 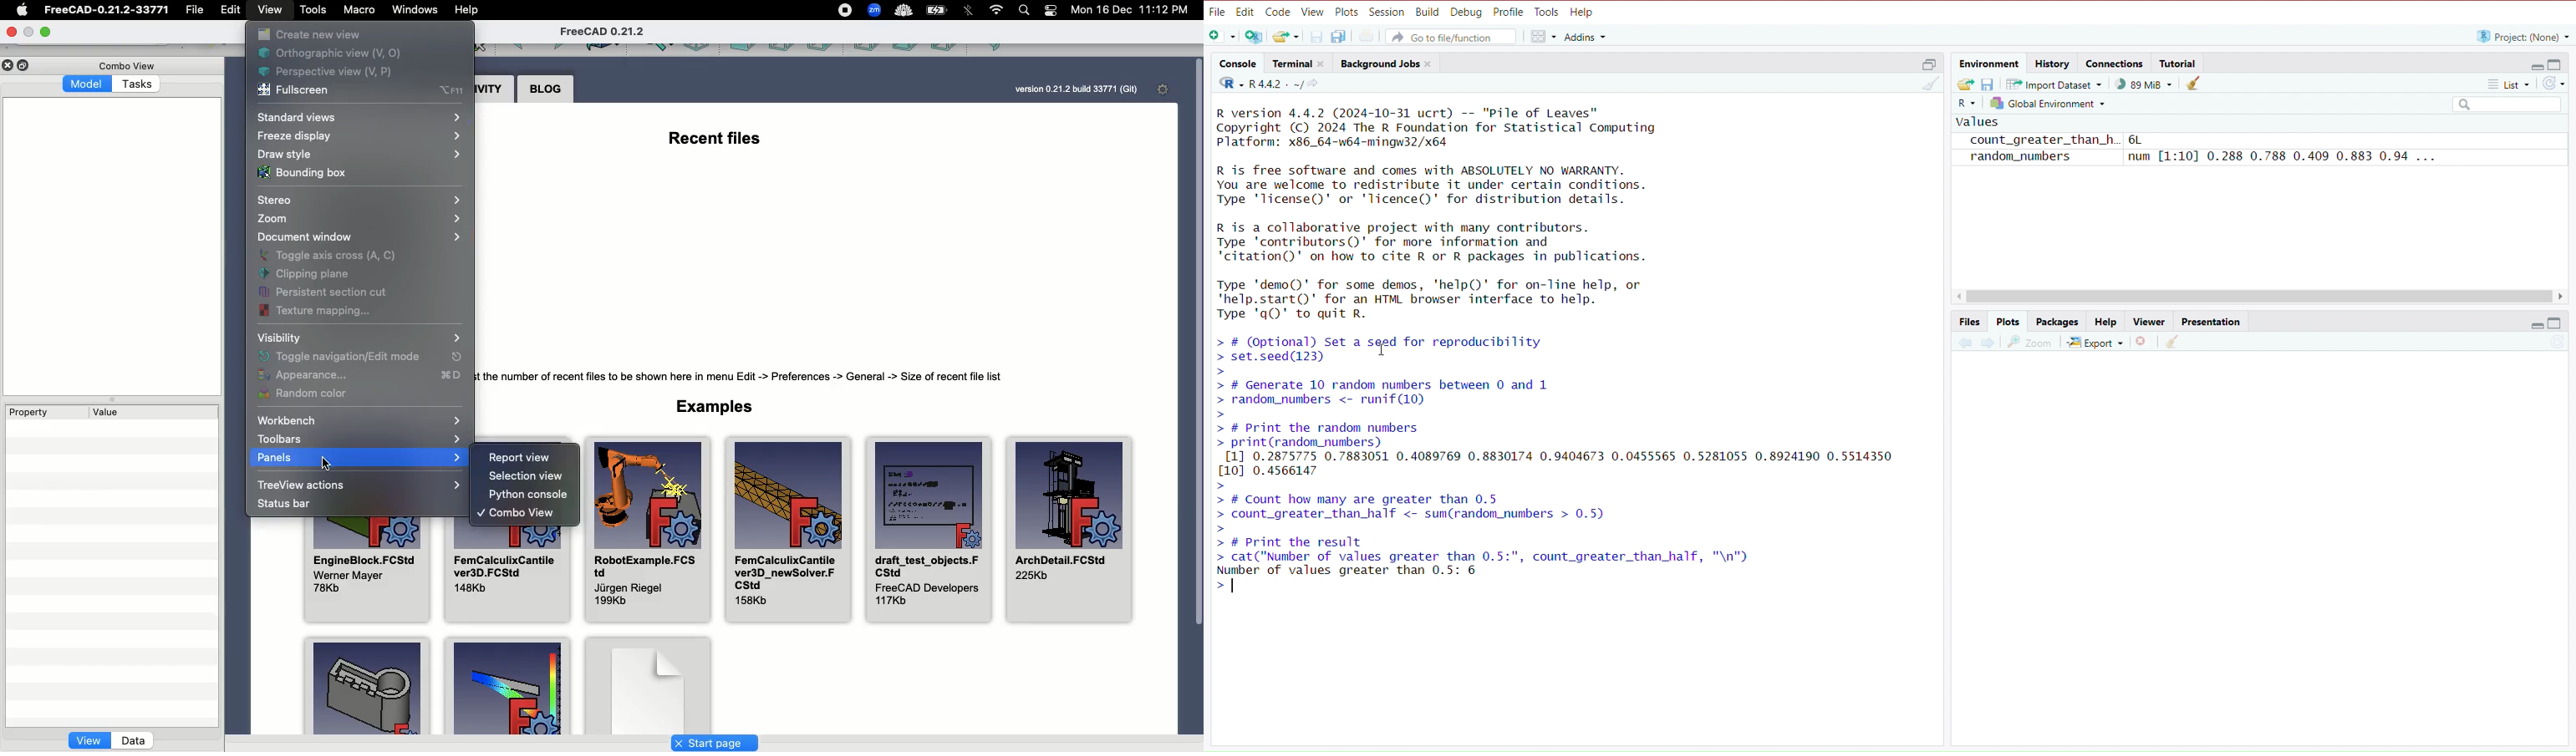 I want to click on Draw style, so click(x=357, y=155).